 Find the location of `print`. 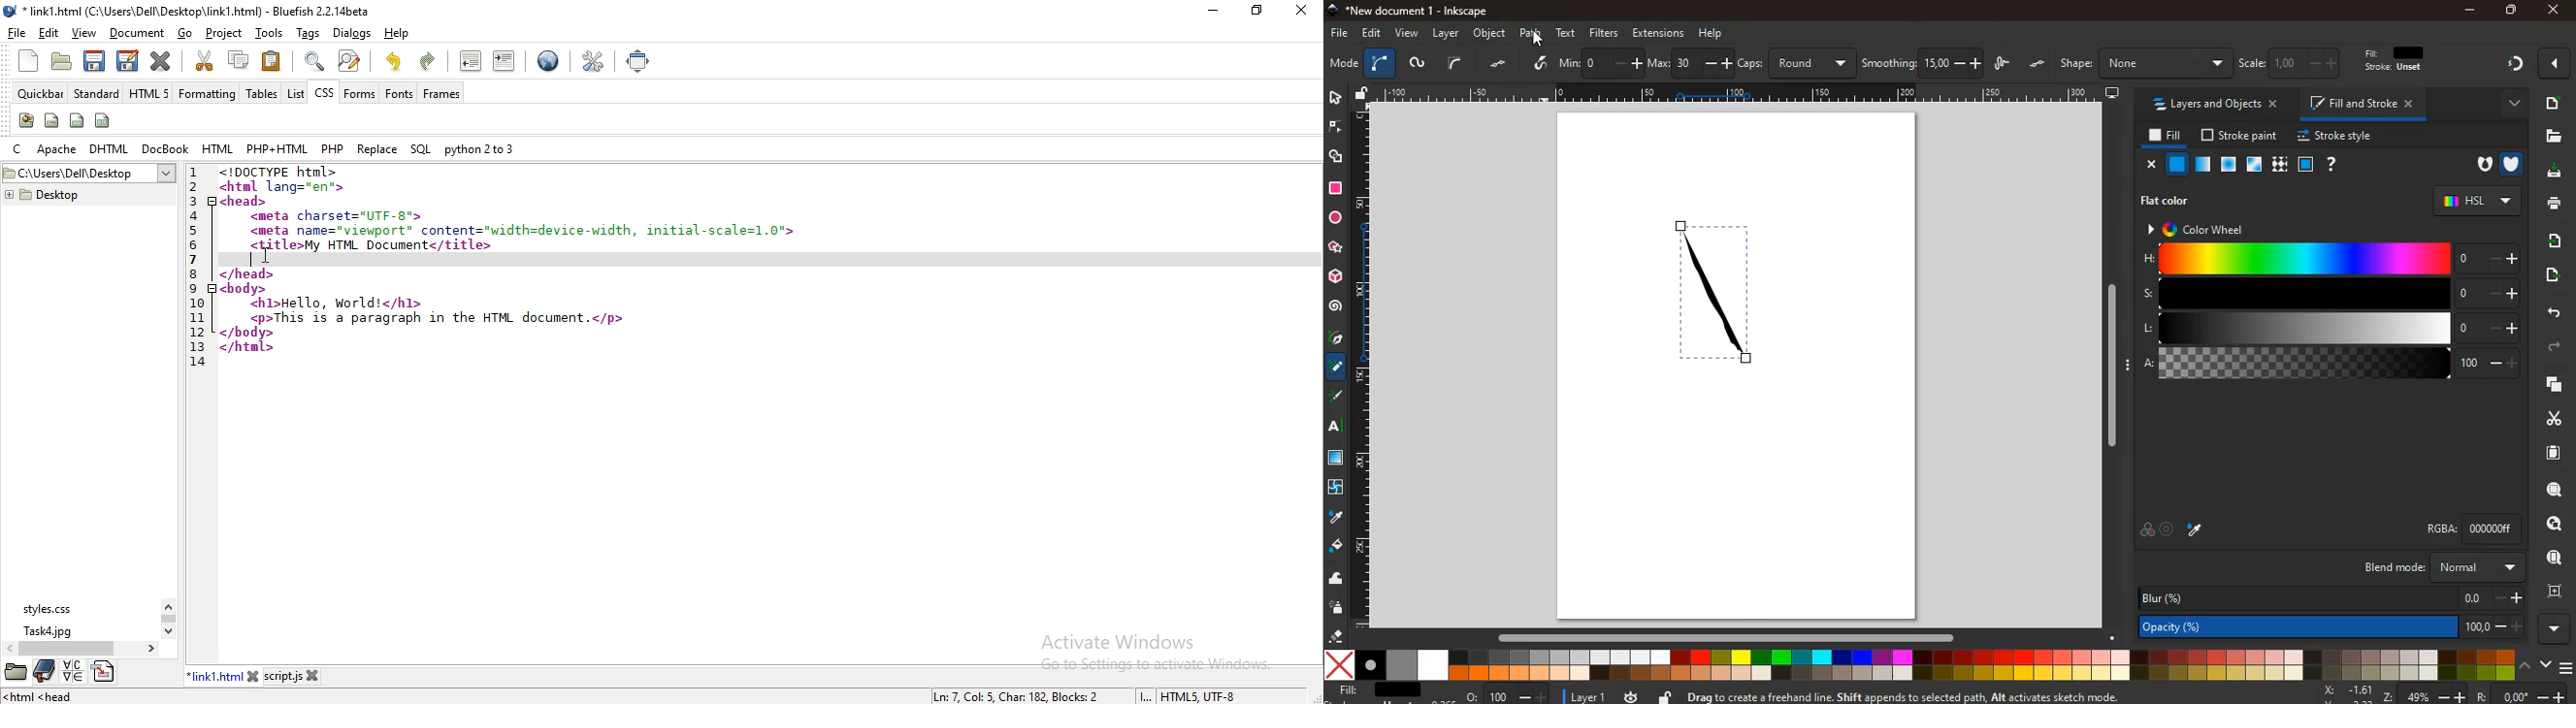

print is located at coordinates (2551, 203).